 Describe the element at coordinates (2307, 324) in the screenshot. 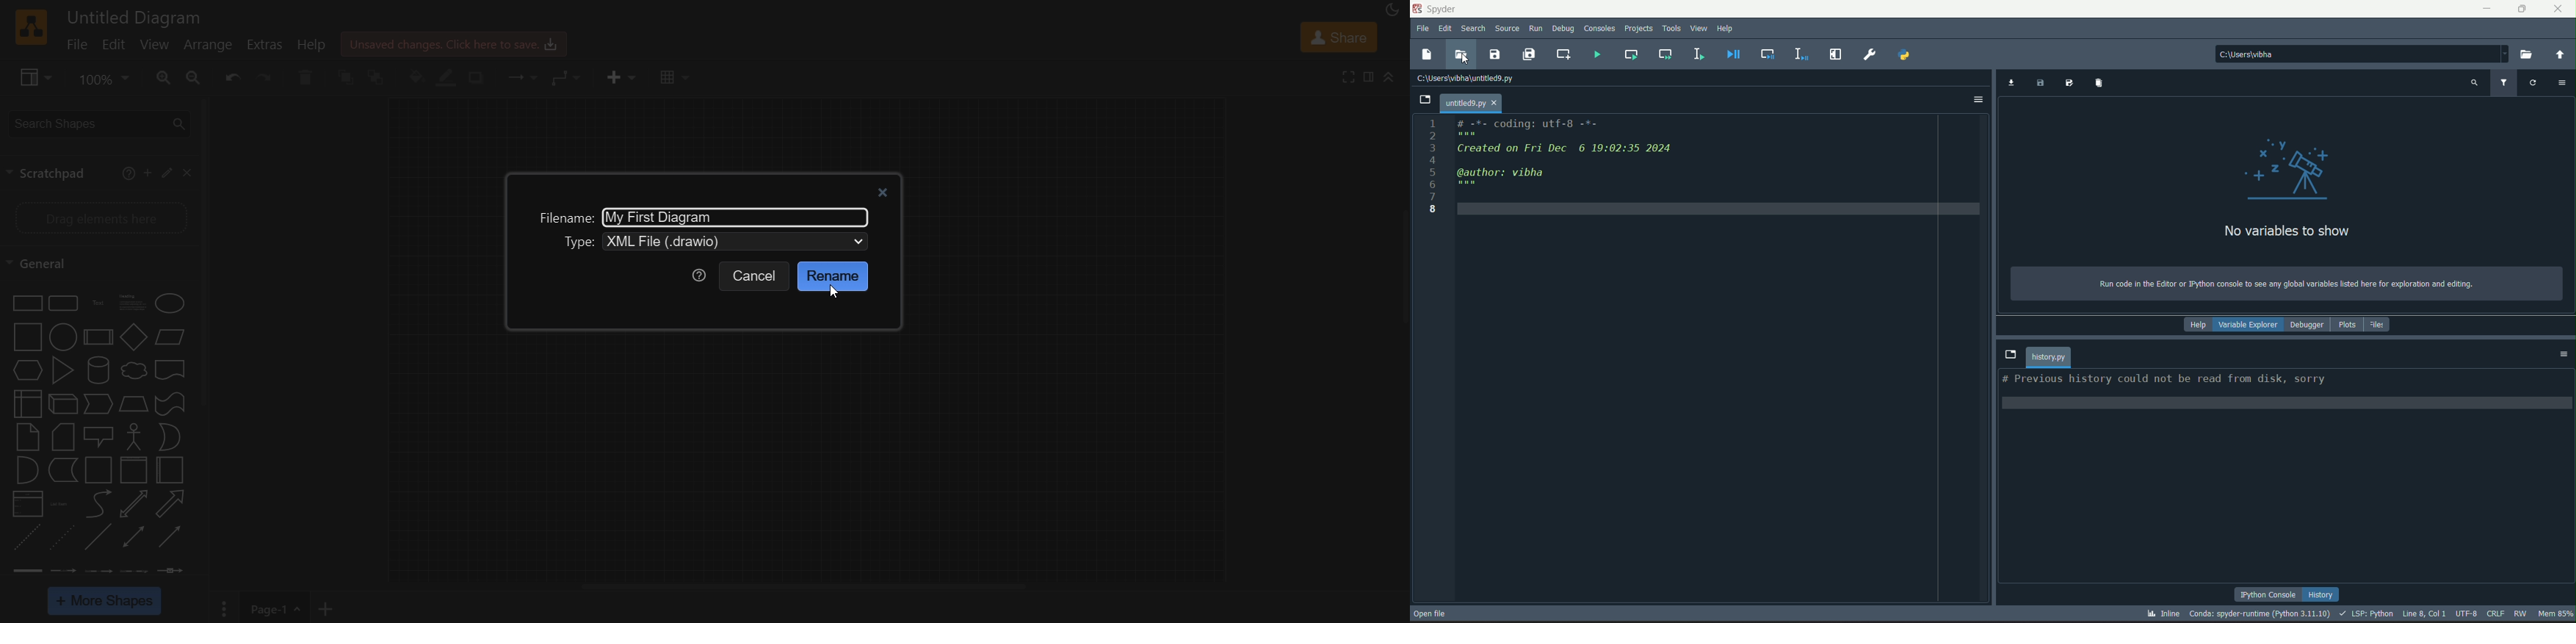

I see `debugger` at that location.